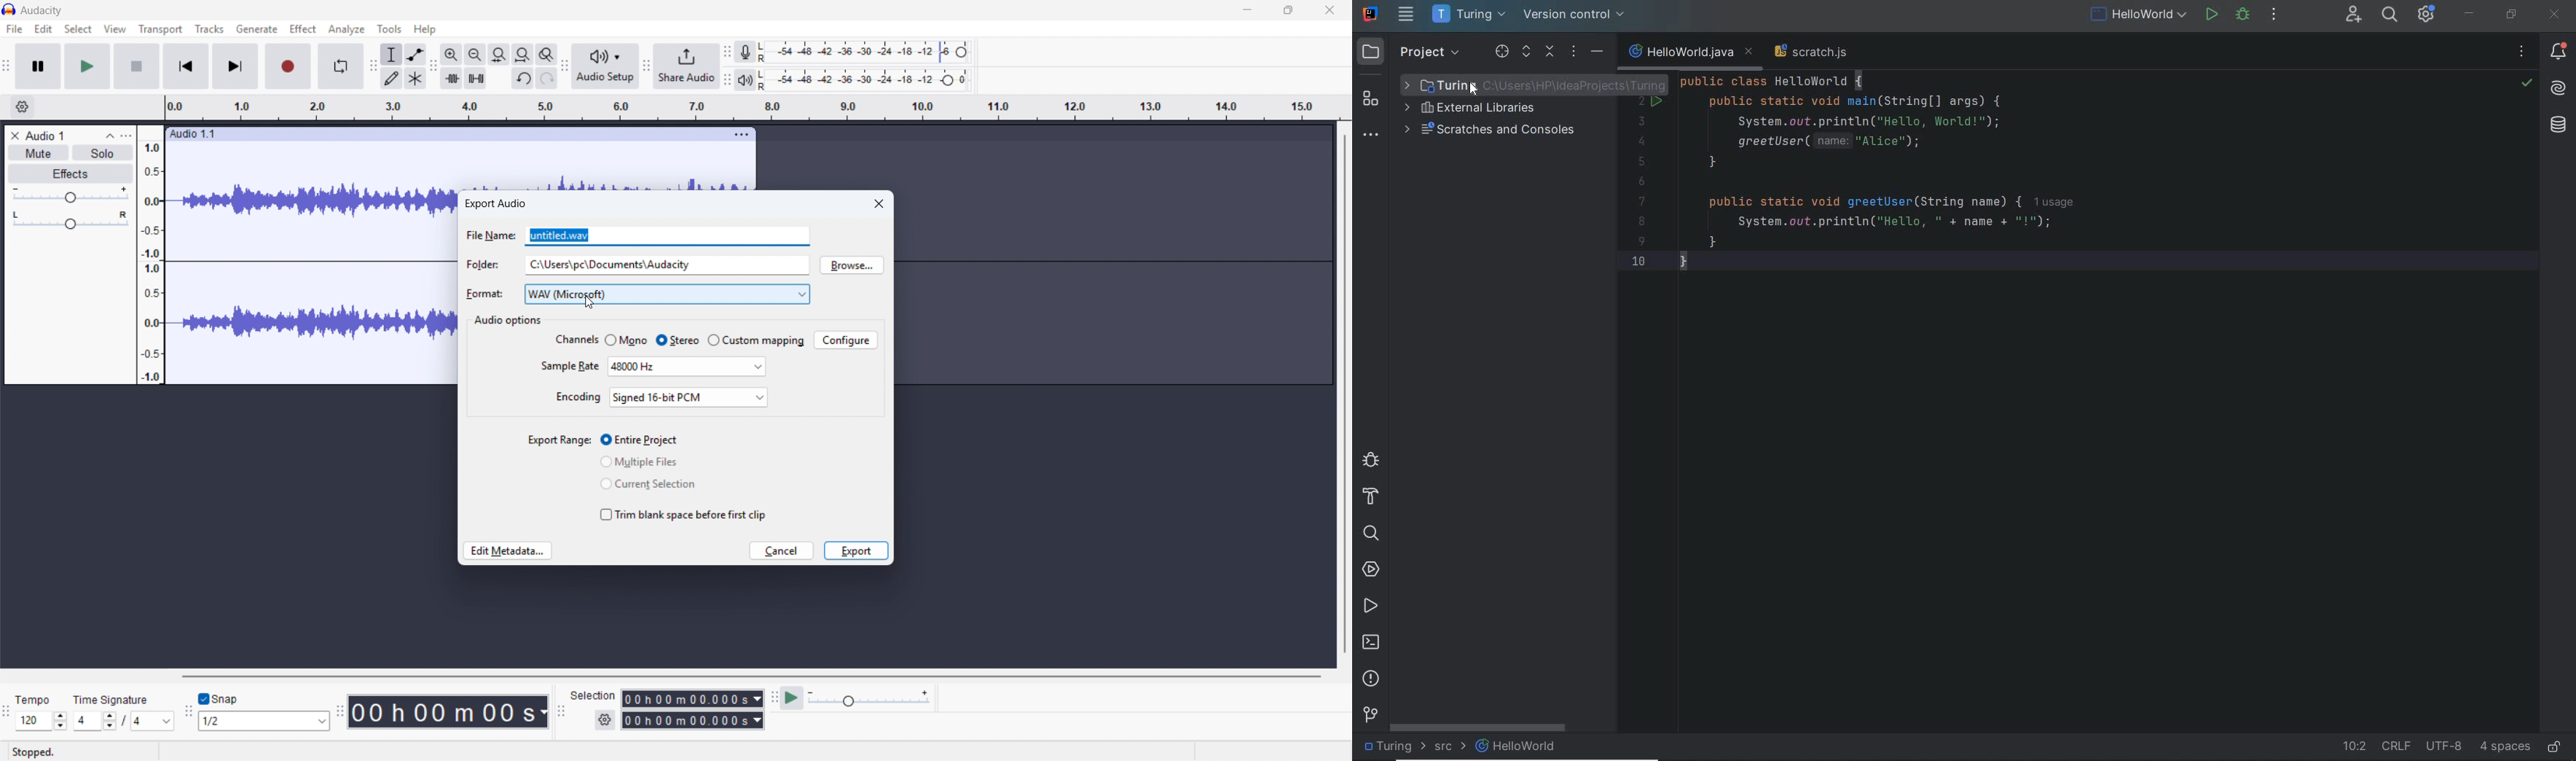 This screenshot has width=2576, height=784. What do you see at coordinates (125, 720) in the screenshot?
I see `/` at bounding box center [125, 720].